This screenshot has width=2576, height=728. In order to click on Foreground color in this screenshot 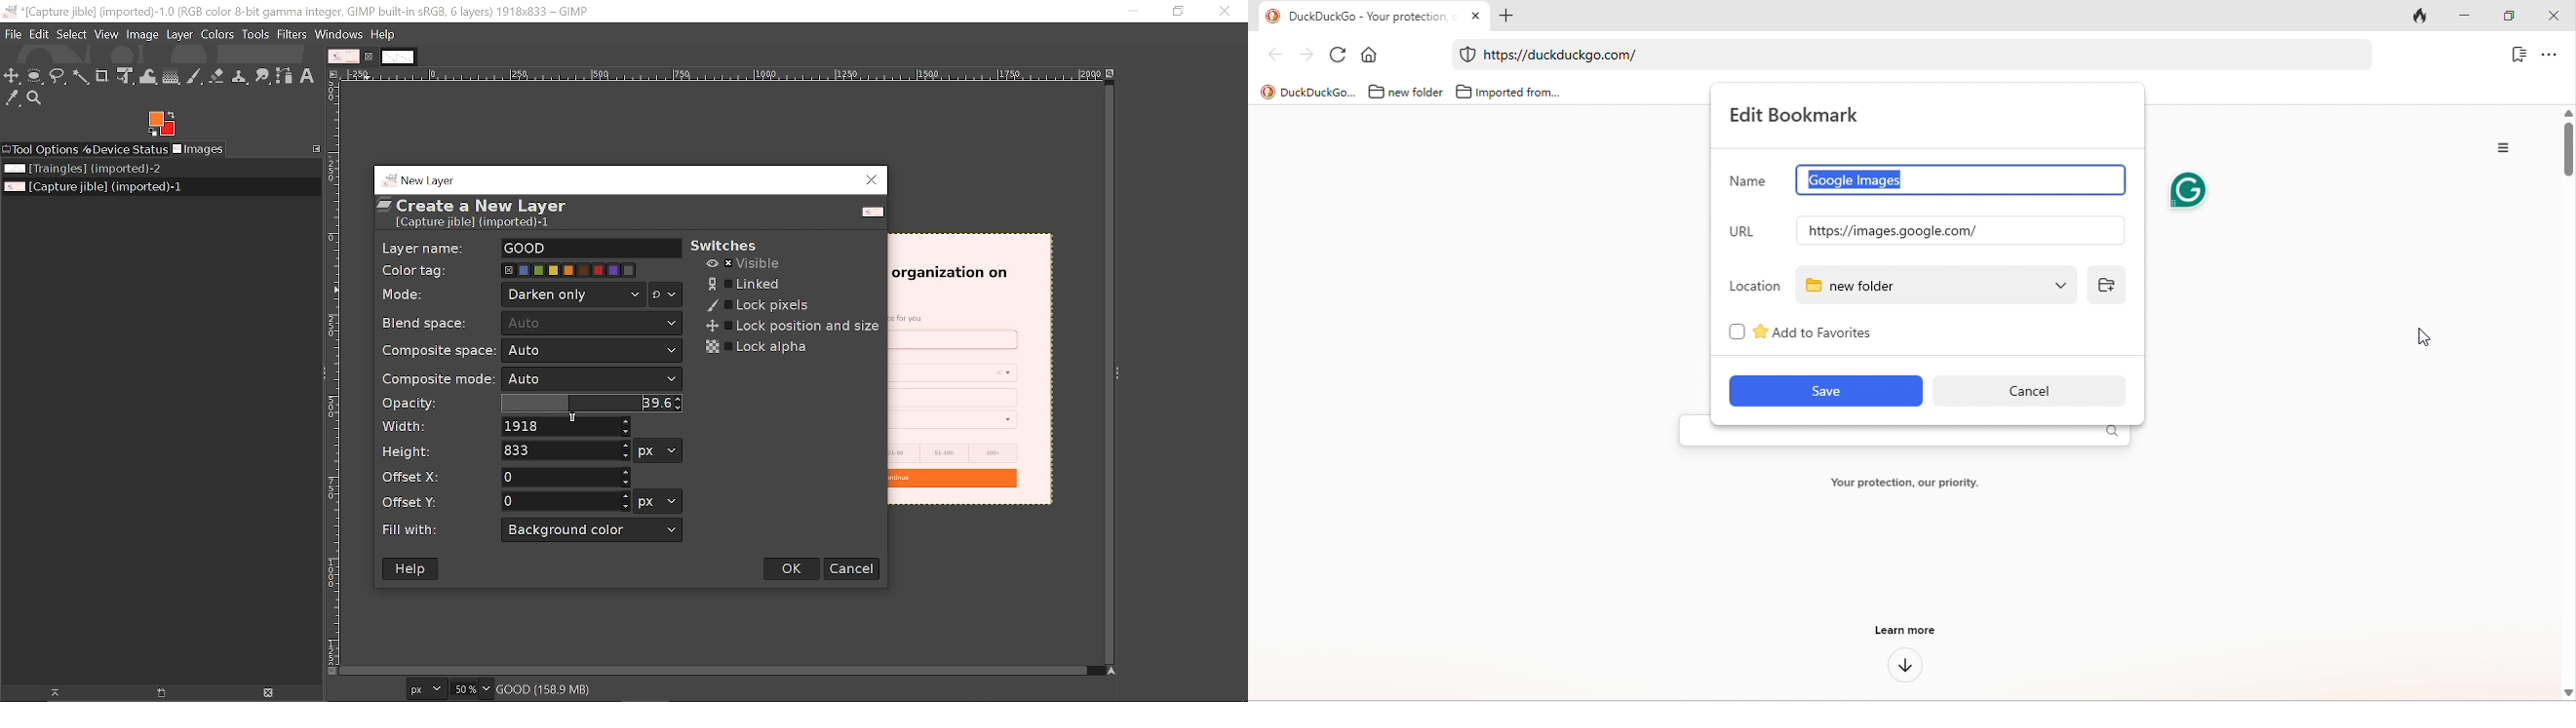, I will do `click(161, 124)`.